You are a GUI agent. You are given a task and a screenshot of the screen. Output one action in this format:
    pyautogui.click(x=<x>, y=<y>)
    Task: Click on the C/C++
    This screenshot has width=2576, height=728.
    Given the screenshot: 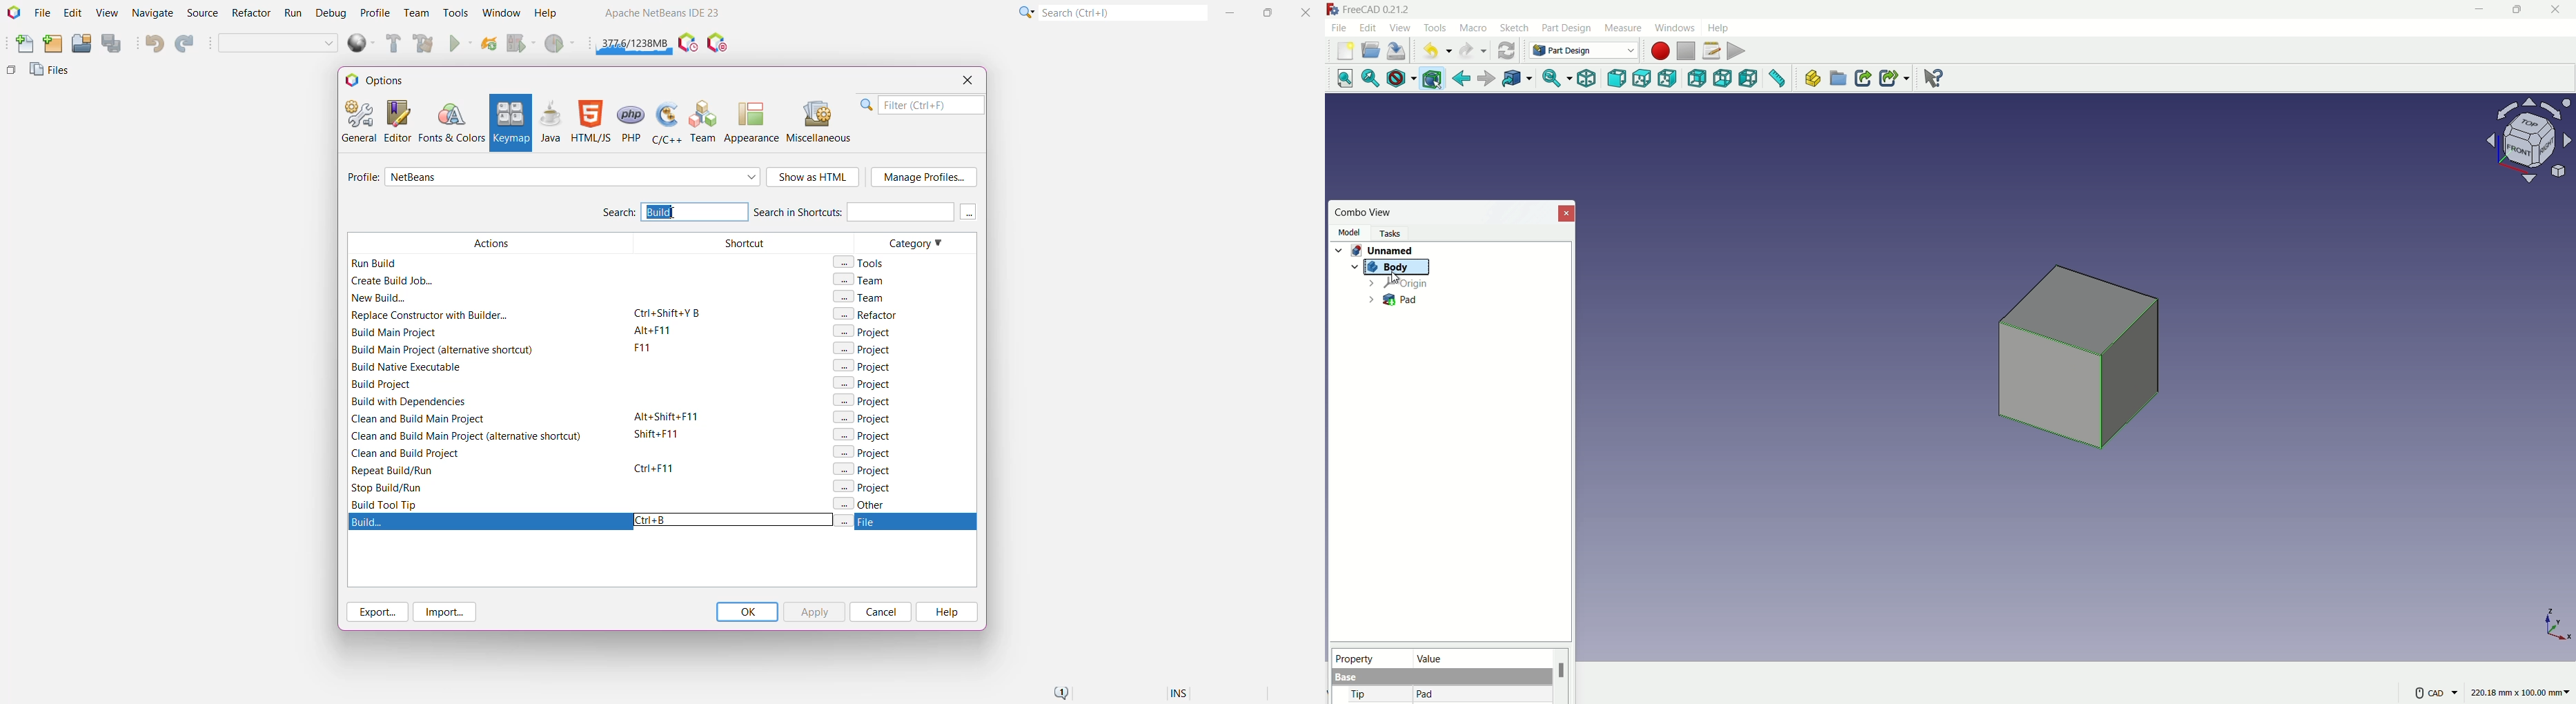 What is the action you would take?
    pyautogui.click(x=665, y=121)
    